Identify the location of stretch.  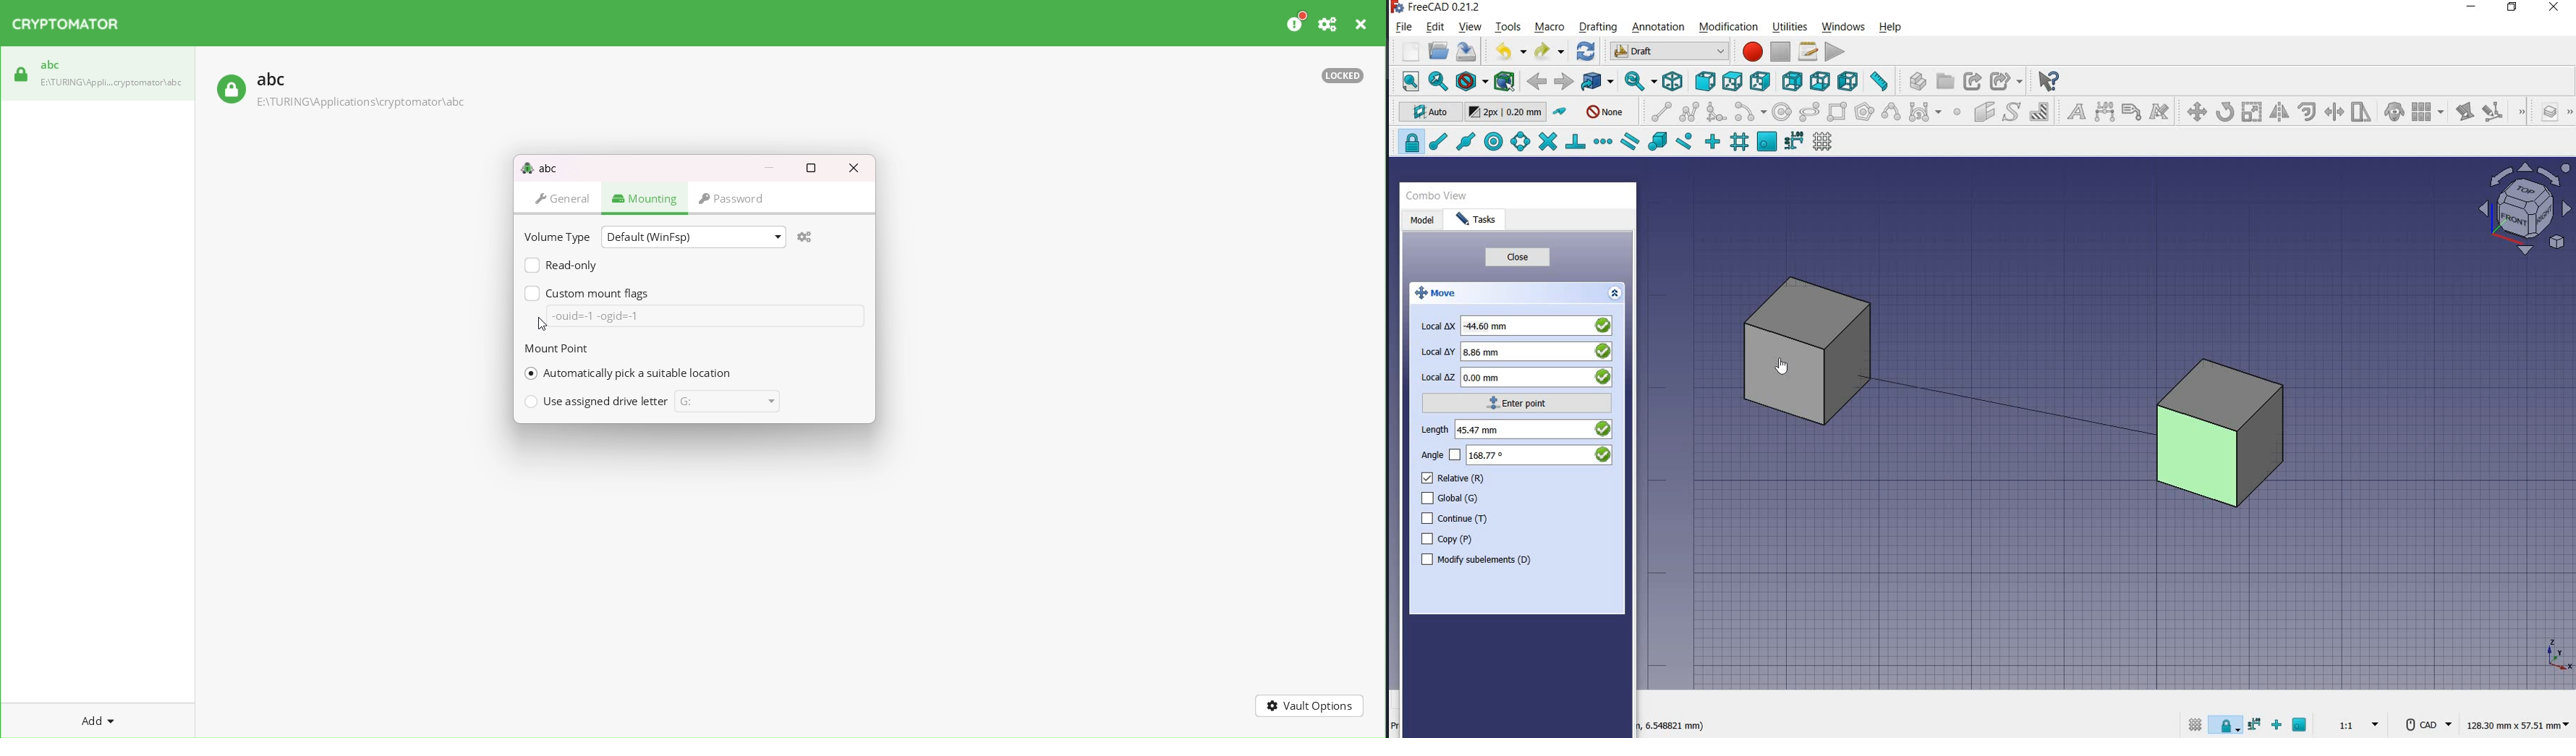
(2361, 112).